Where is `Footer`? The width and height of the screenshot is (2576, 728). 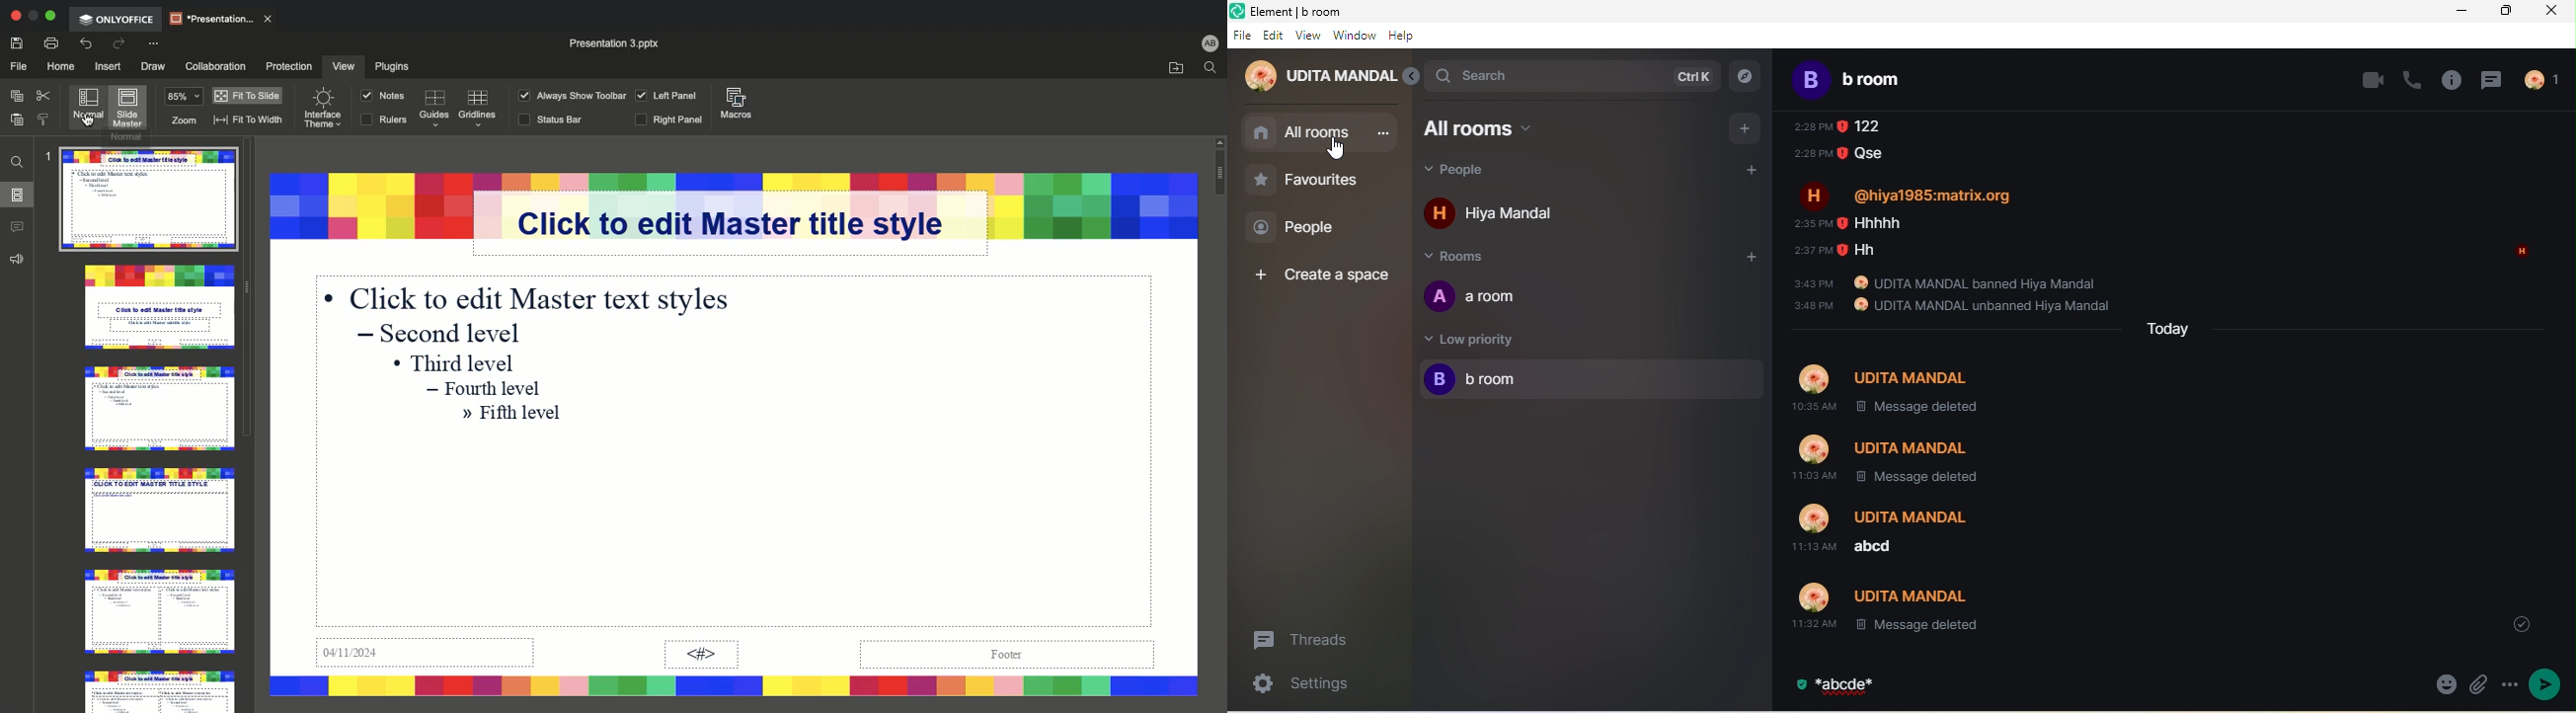 Footer is located at coordinates (1004, 654).